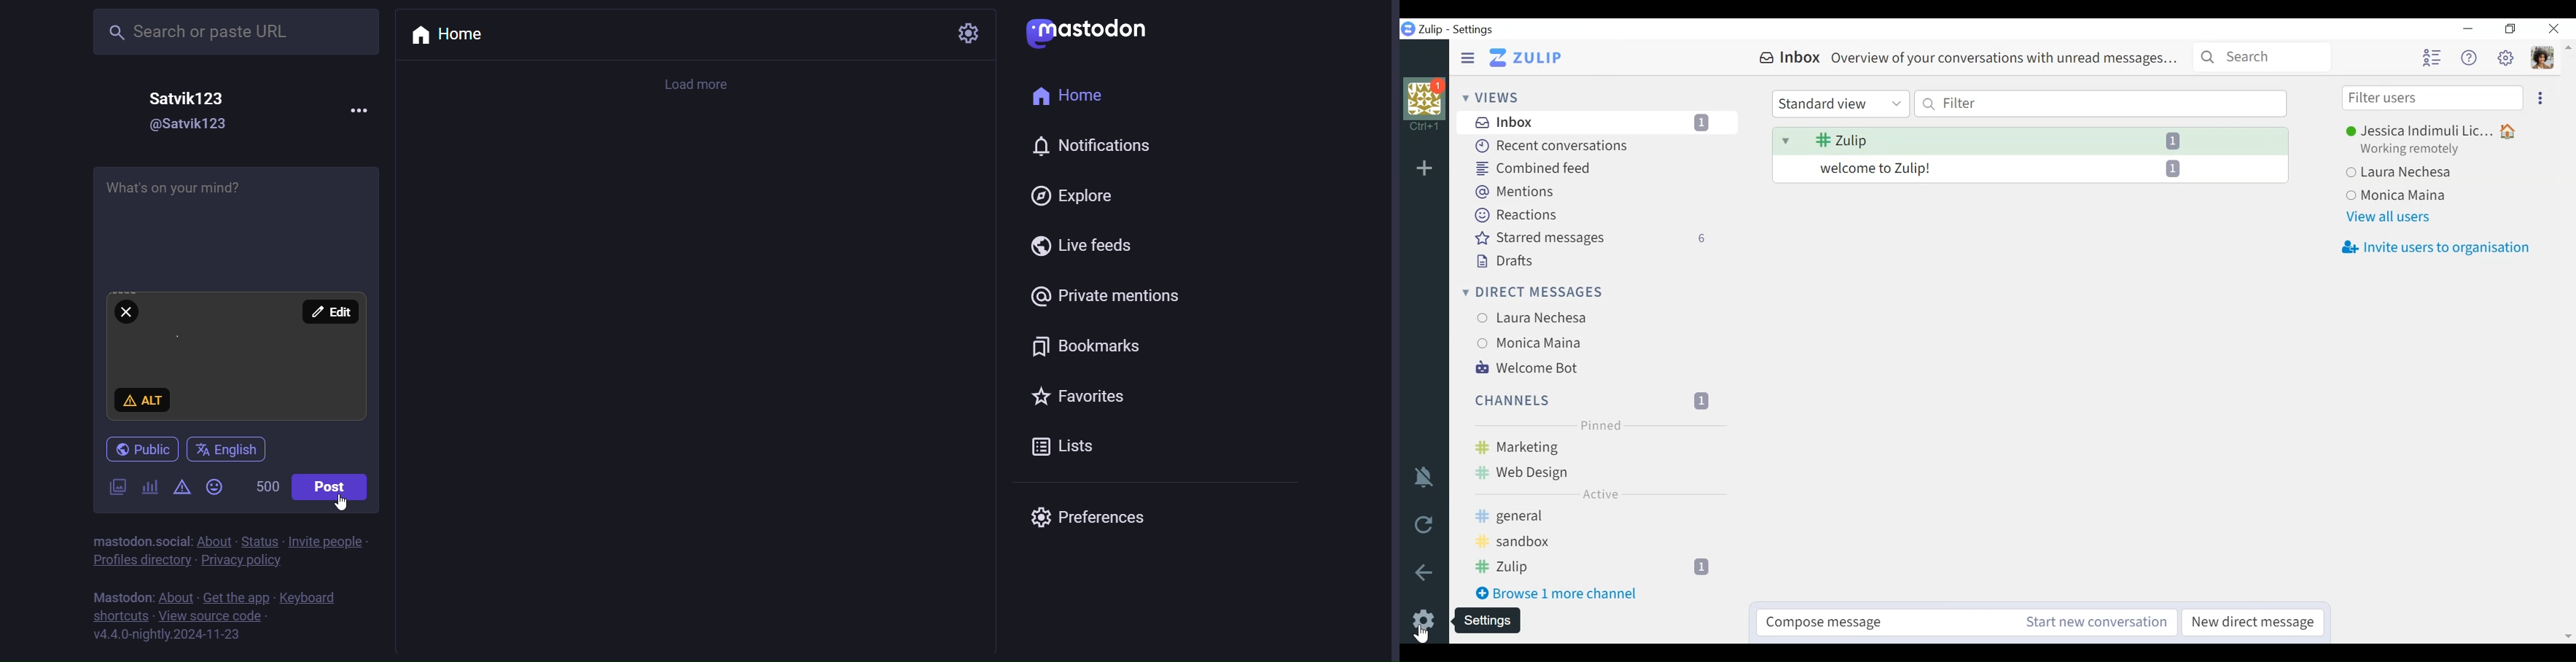 The image size is (2576, 672). I want to click on setting, so click(965, 34).